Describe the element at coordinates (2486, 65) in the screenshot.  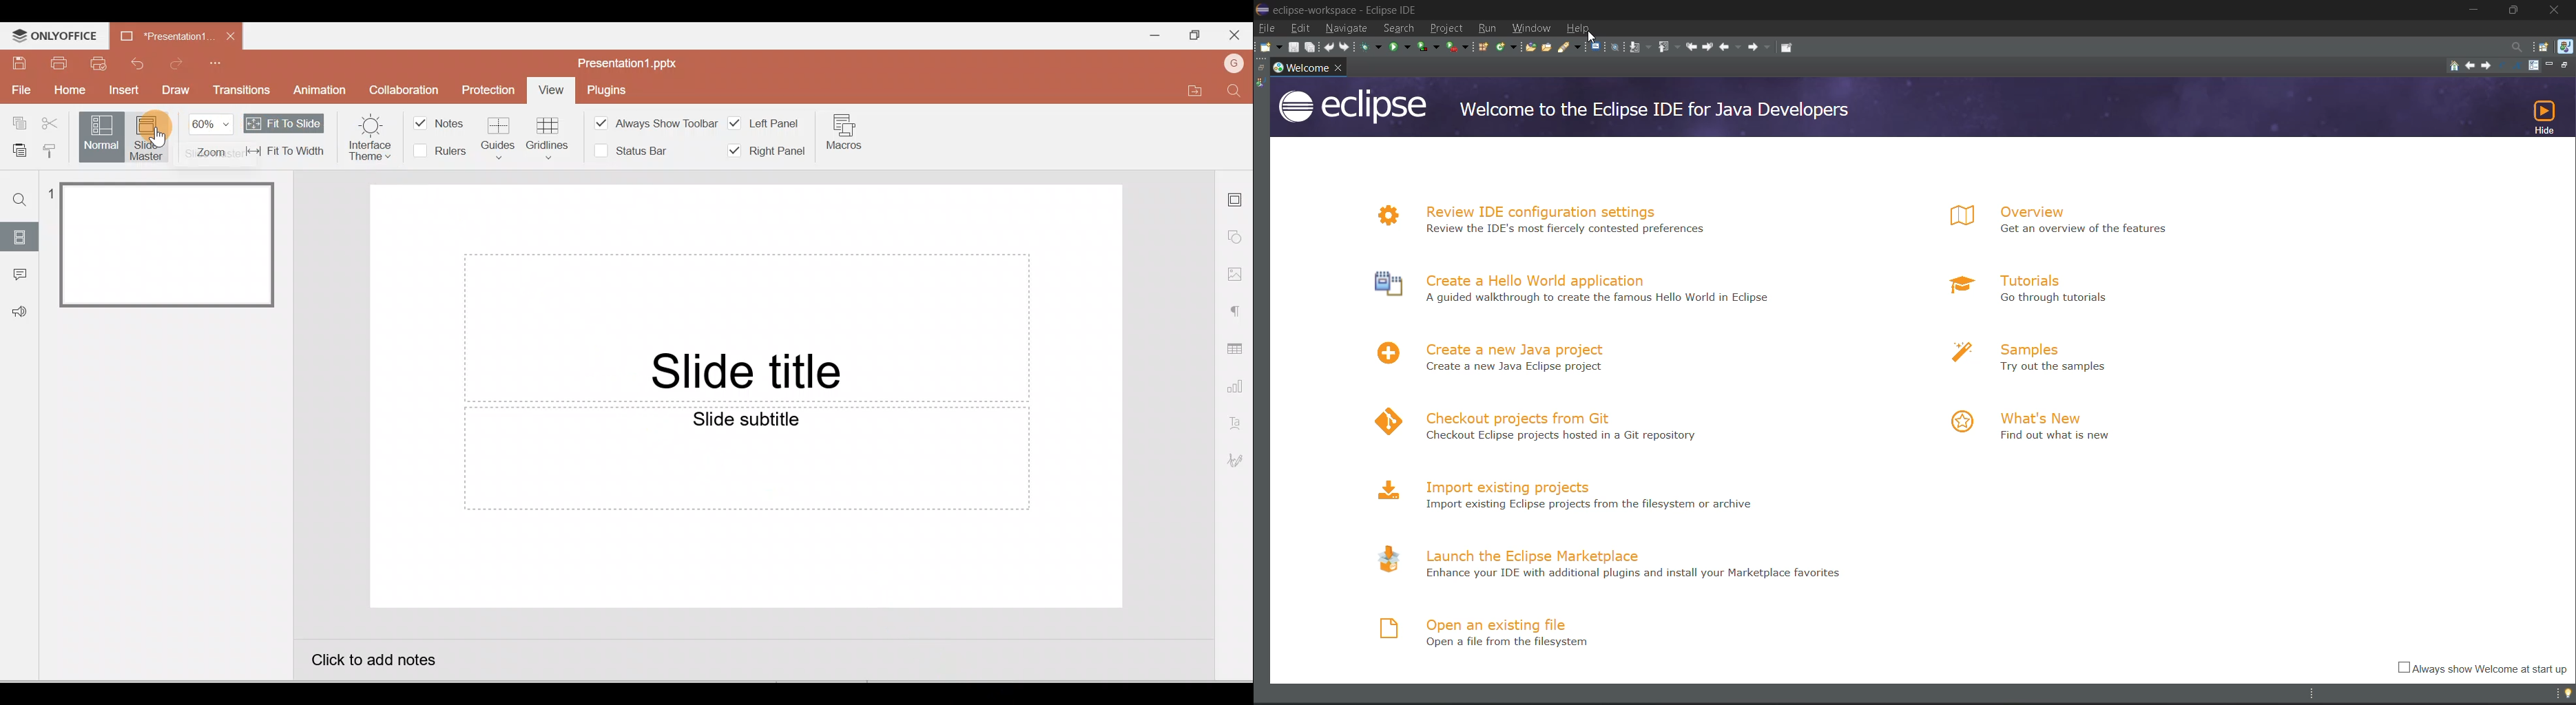
I see `next topic` at that location.